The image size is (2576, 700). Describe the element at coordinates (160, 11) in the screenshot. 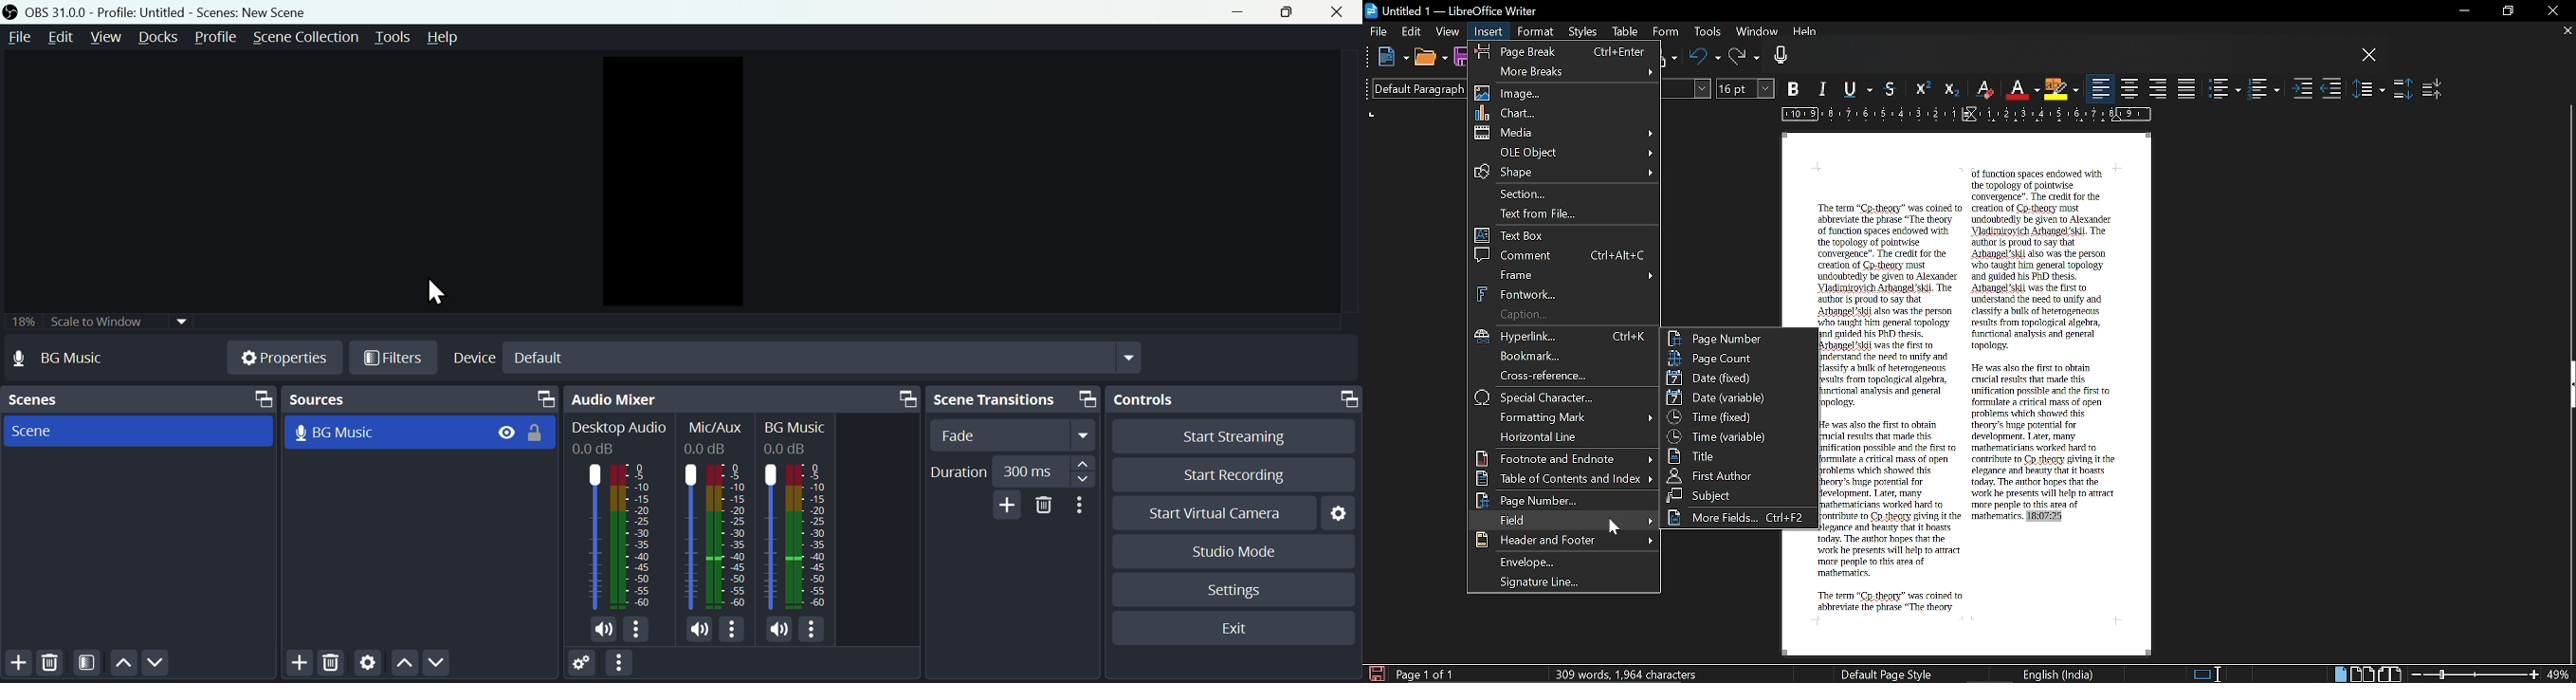

I see `OBS 31.0 .0 profile: untitled= scenes: new scene` at that location.